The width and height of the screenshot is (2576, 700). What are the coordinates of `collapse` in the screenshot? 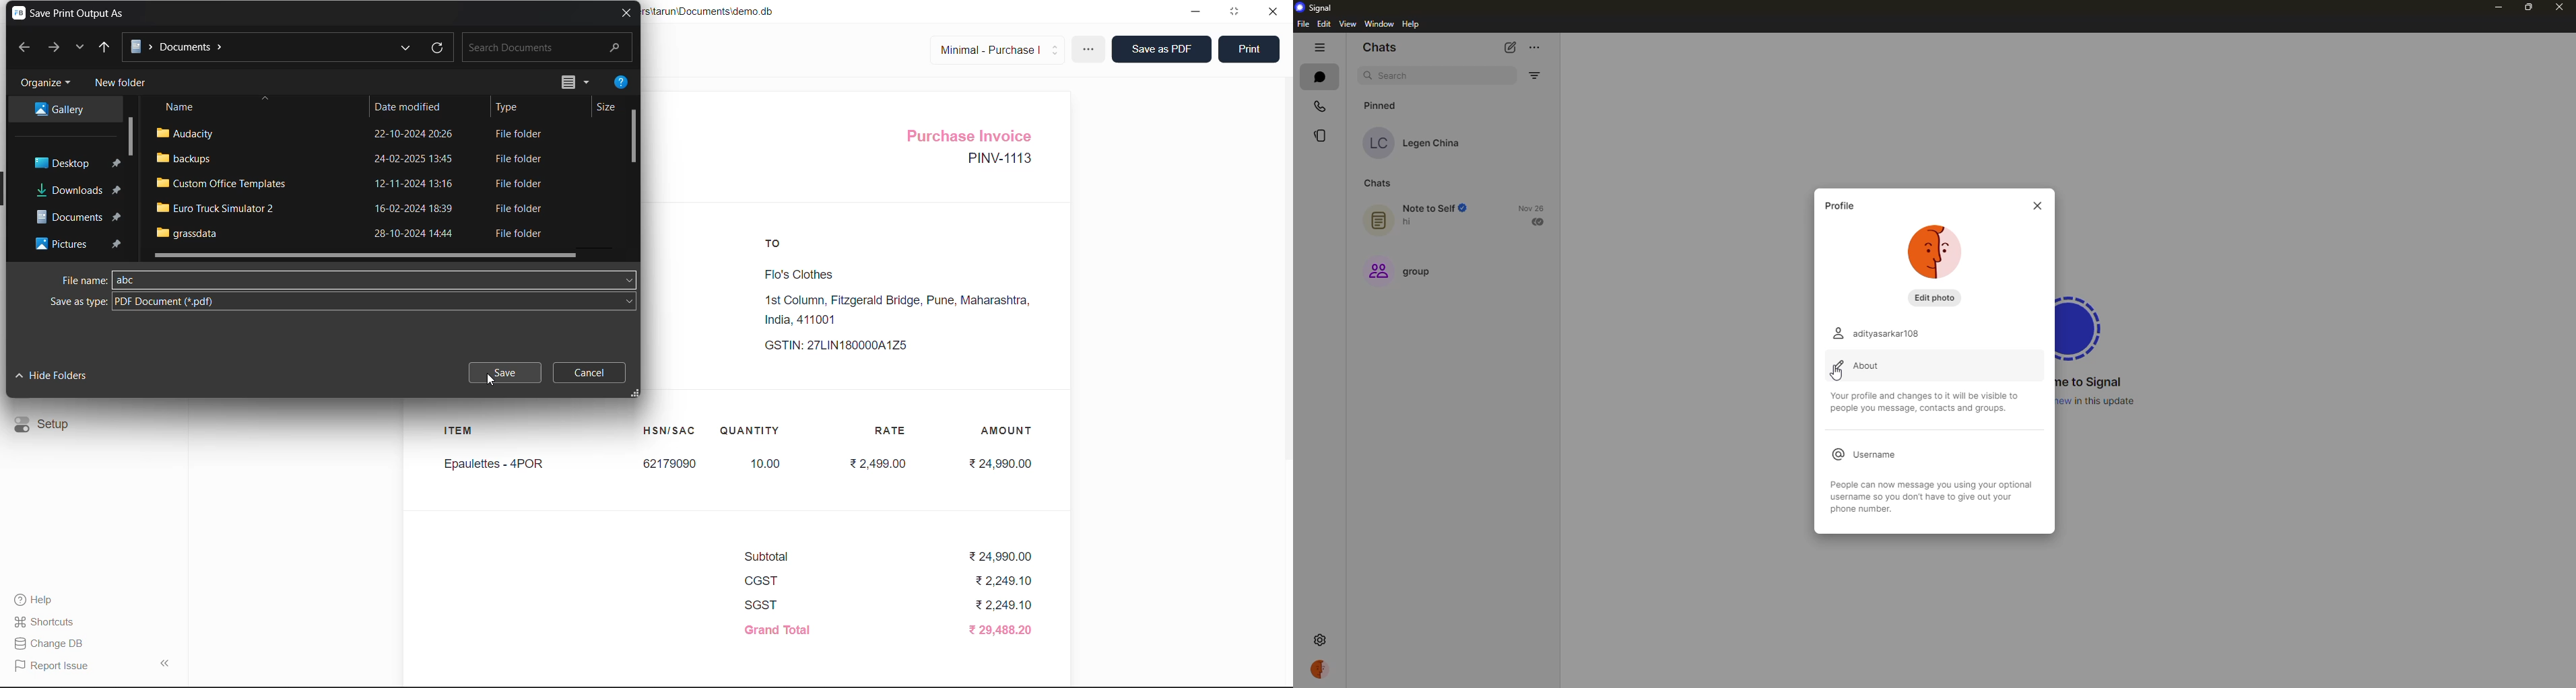 It's located at (169, 664).